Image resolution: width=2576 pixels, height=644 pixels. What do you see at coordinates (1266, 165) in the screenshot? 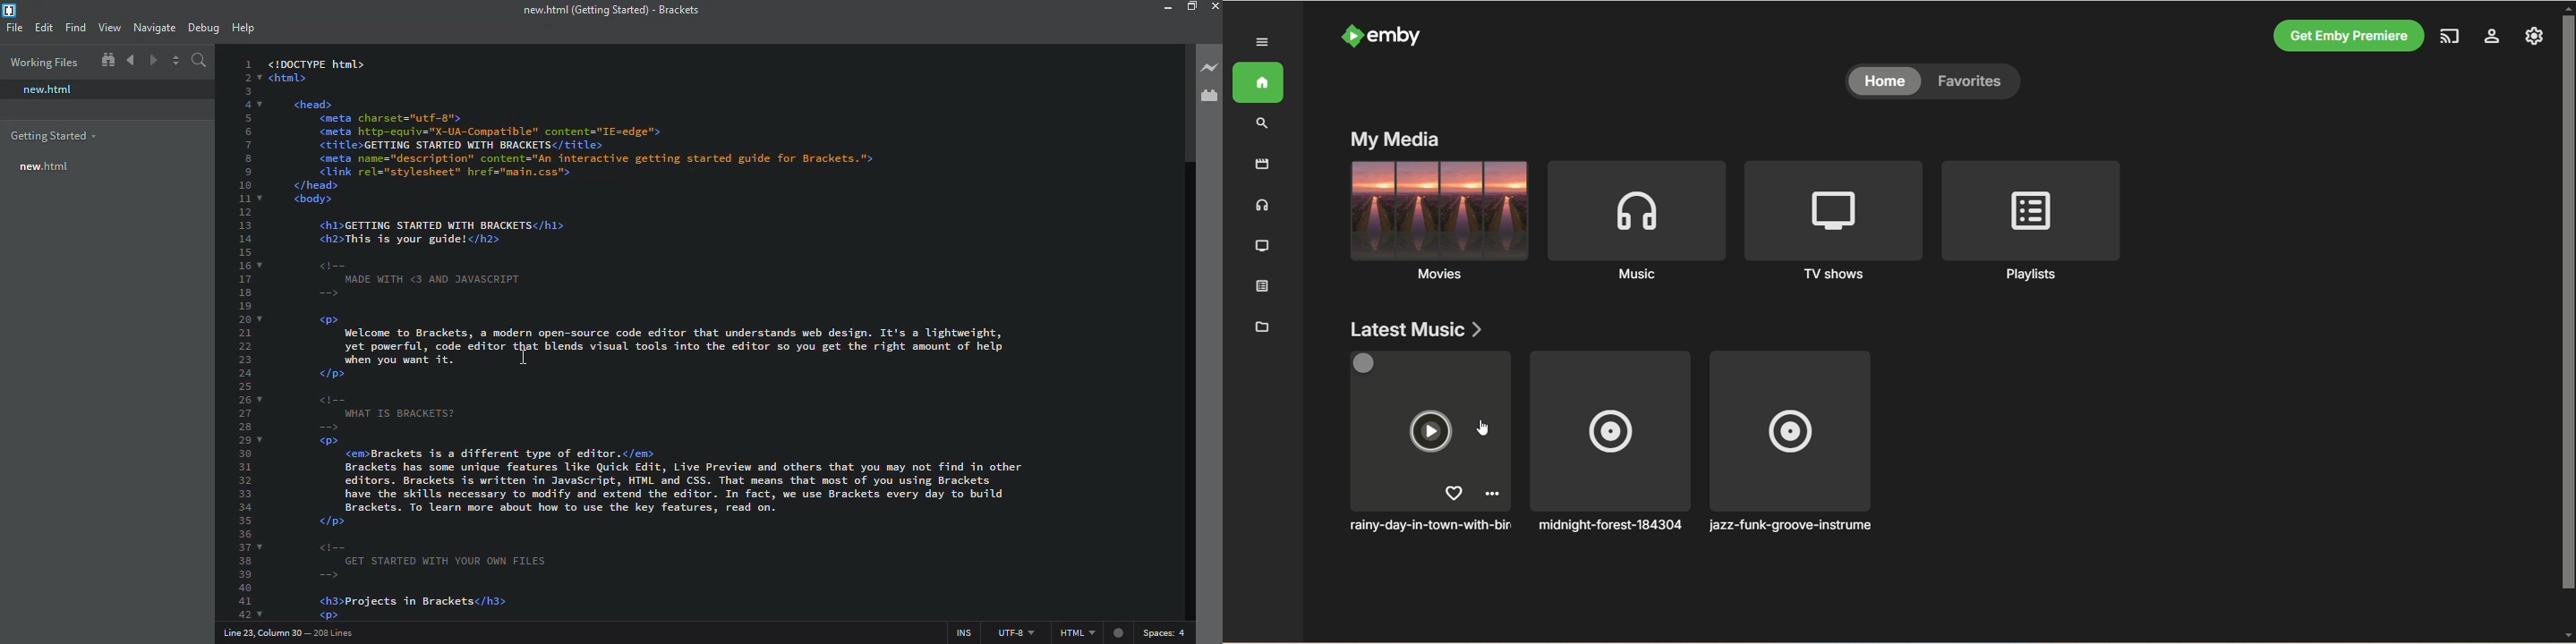
I see `movies` at bounding box center [1266, 165].